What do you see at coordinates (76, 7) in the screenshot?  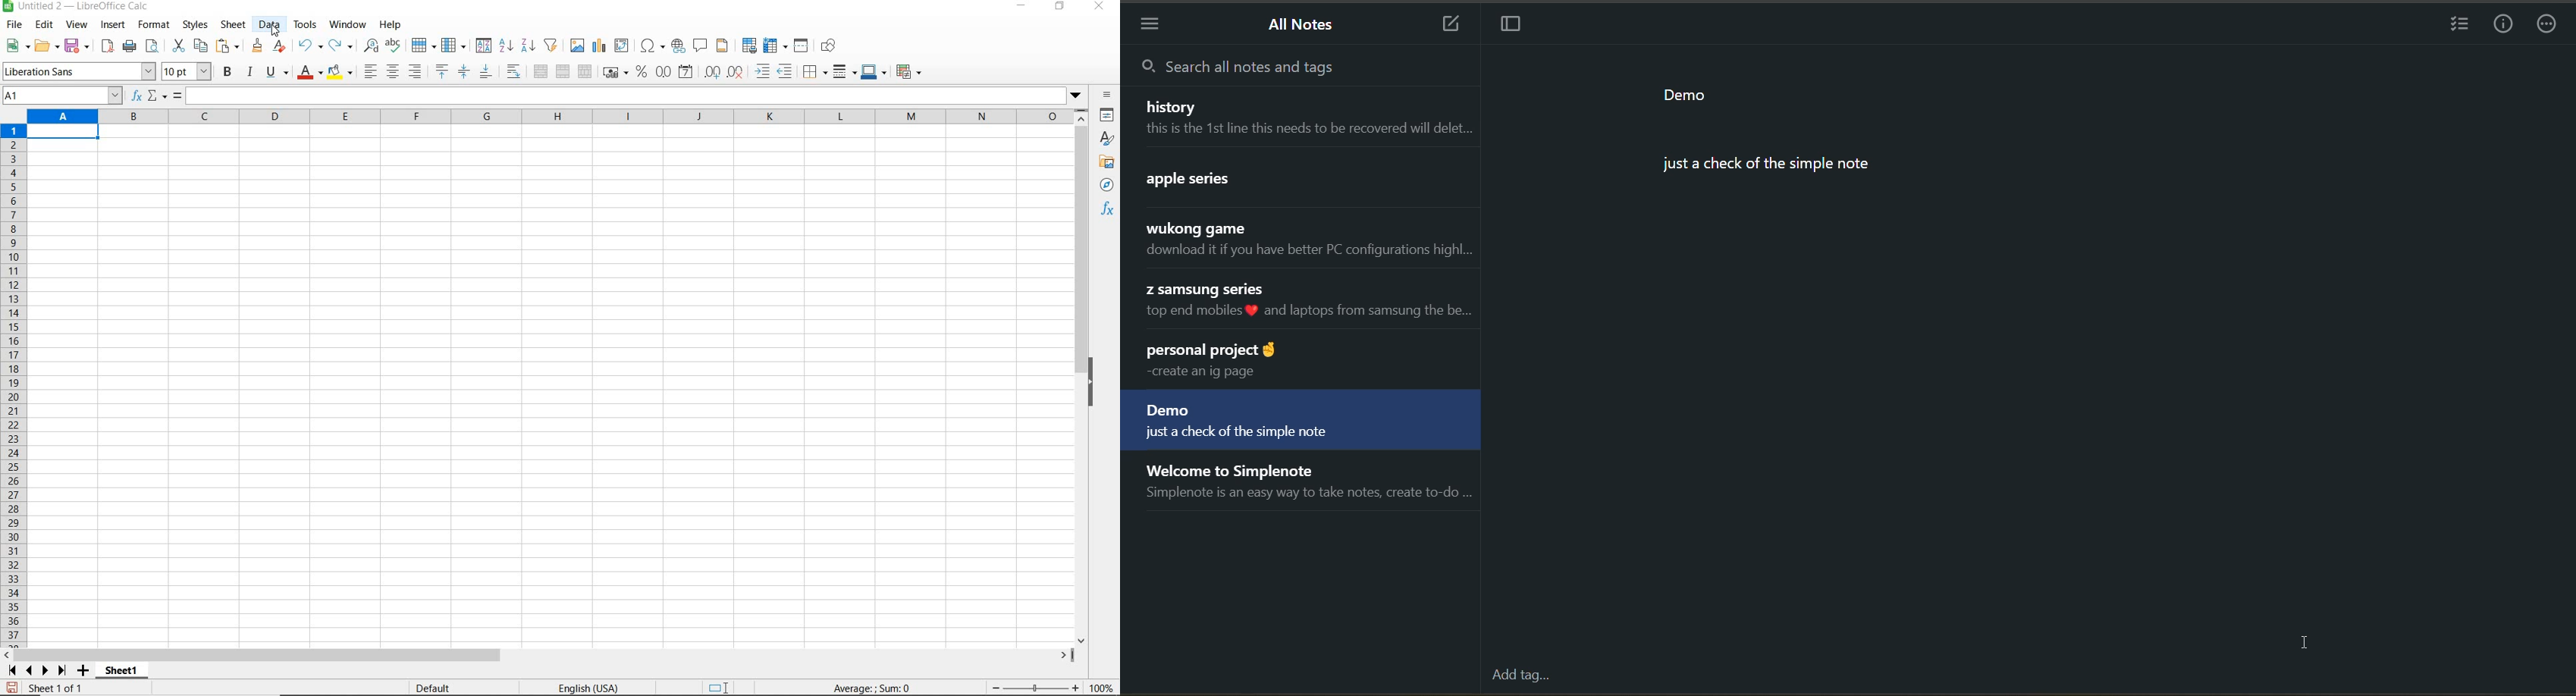 I see `file name` at bounding box center [76, 7].